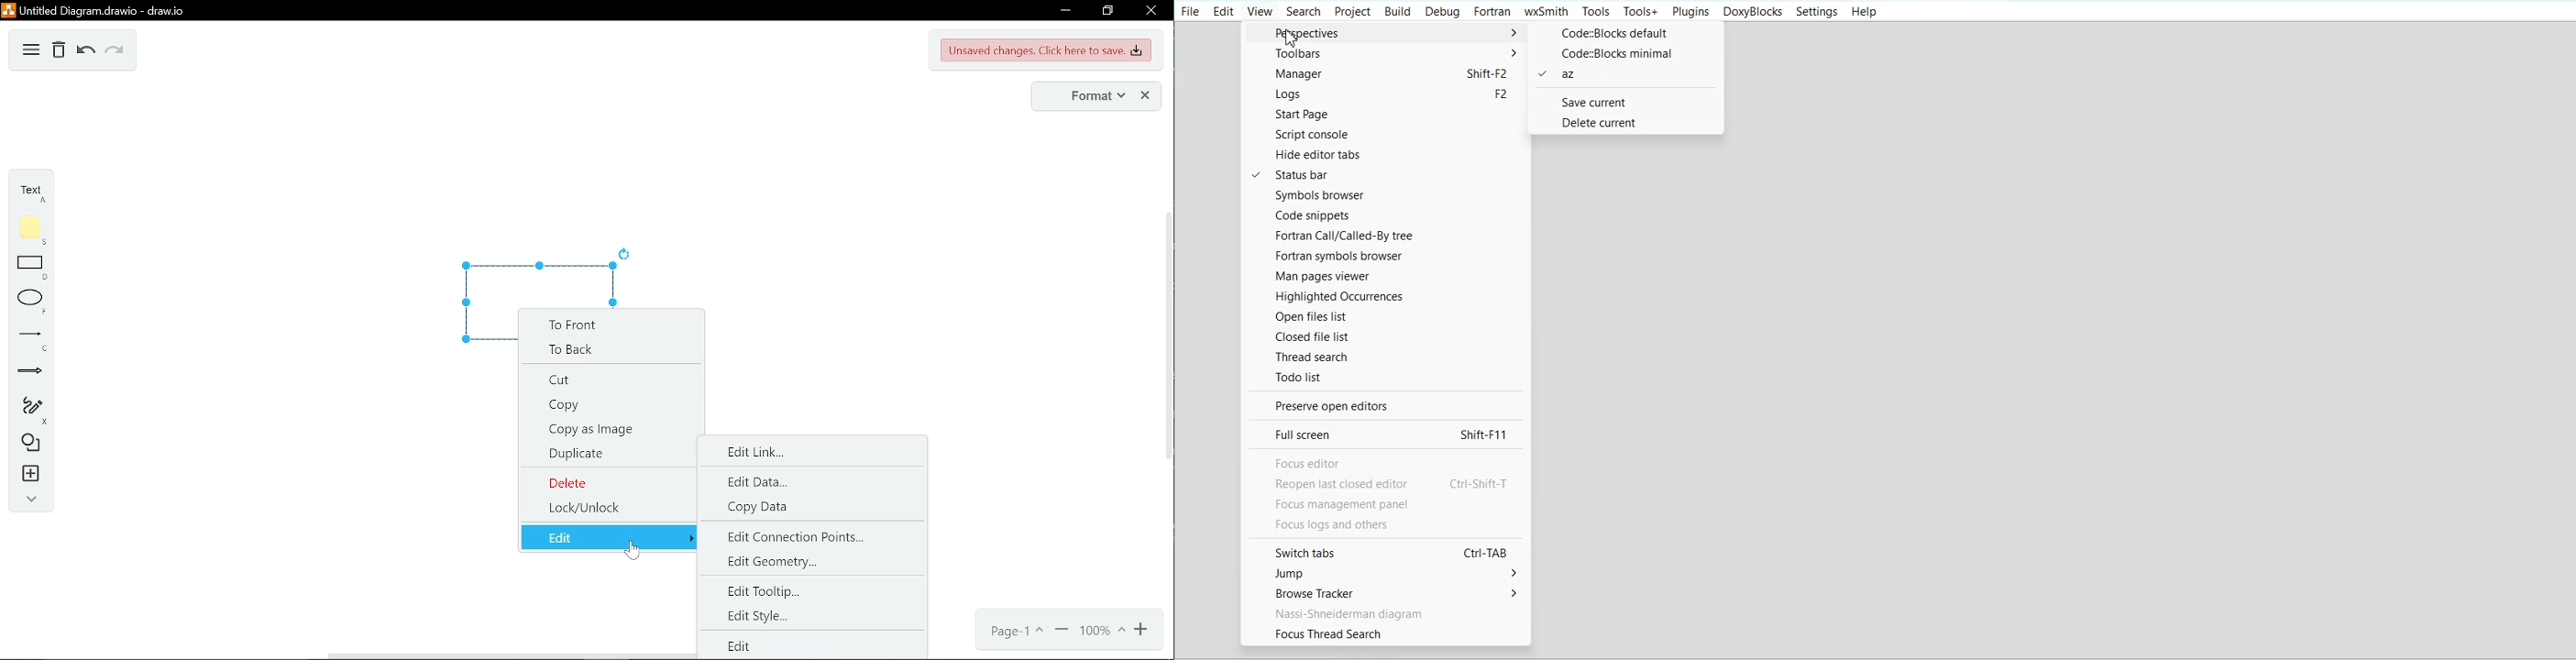  I want to click on Full screen, so click(1384, 434).